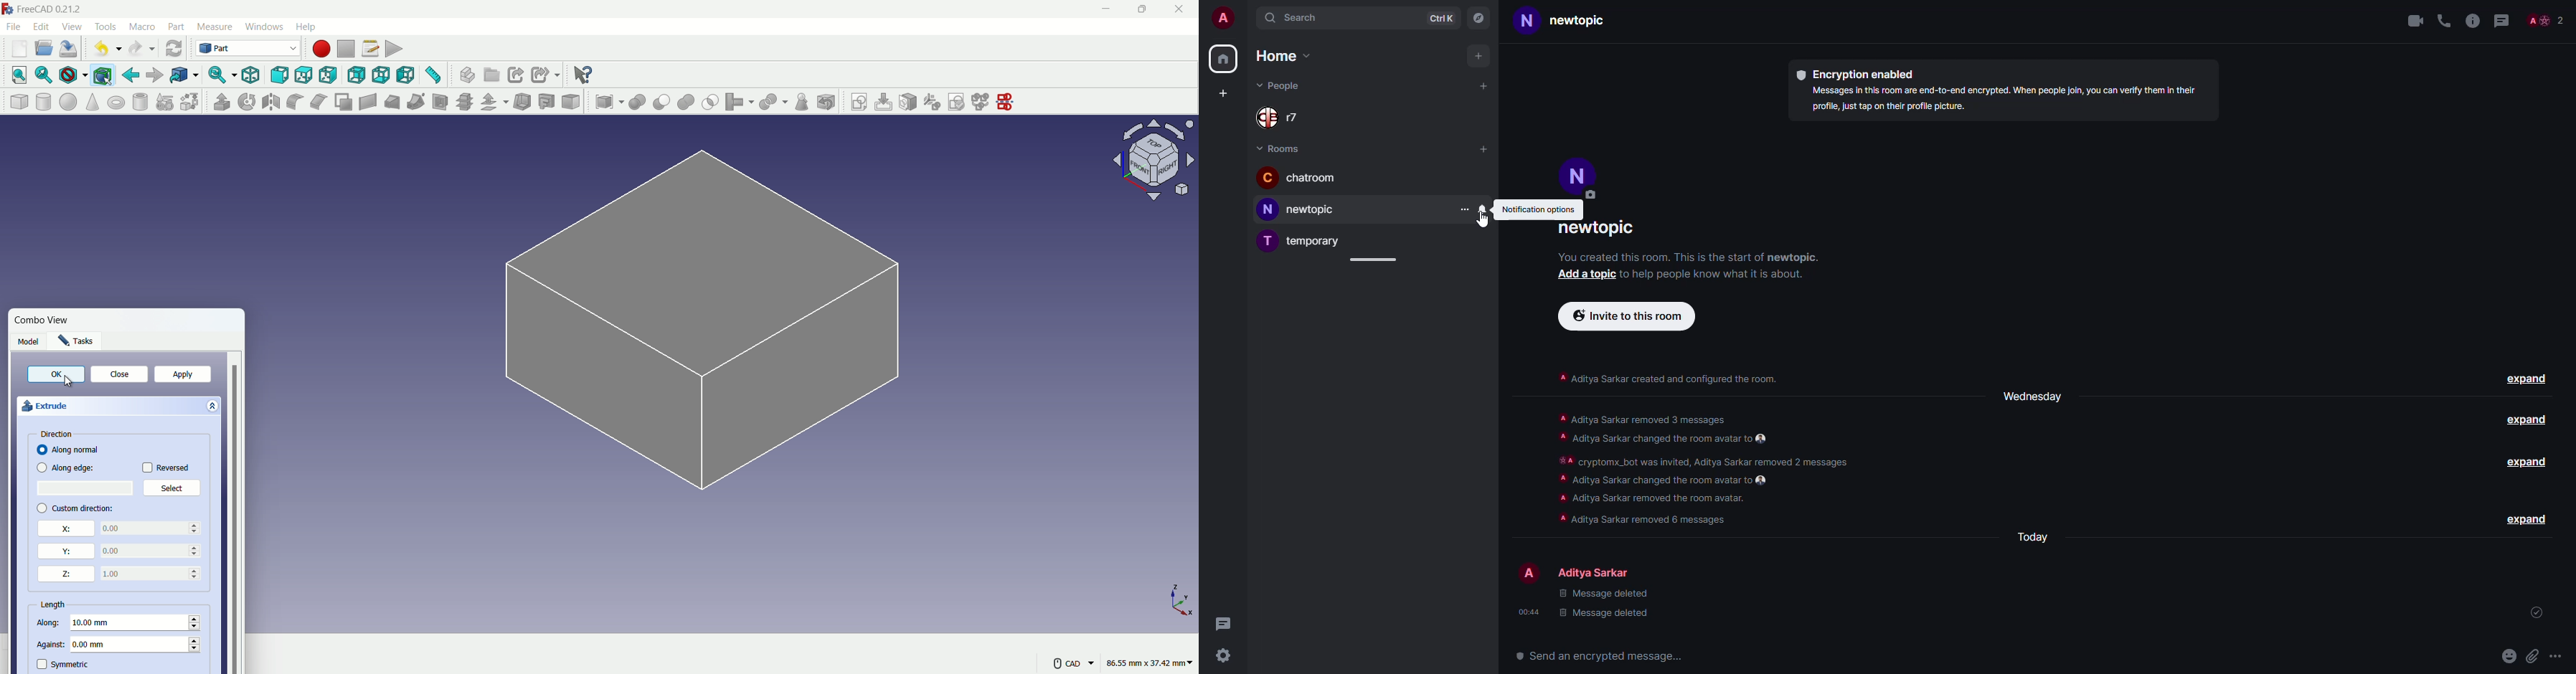 The image size is (2576, 700). Describe the element at coordinates (2412, 22) in the screenshot. I see `video` at that location.